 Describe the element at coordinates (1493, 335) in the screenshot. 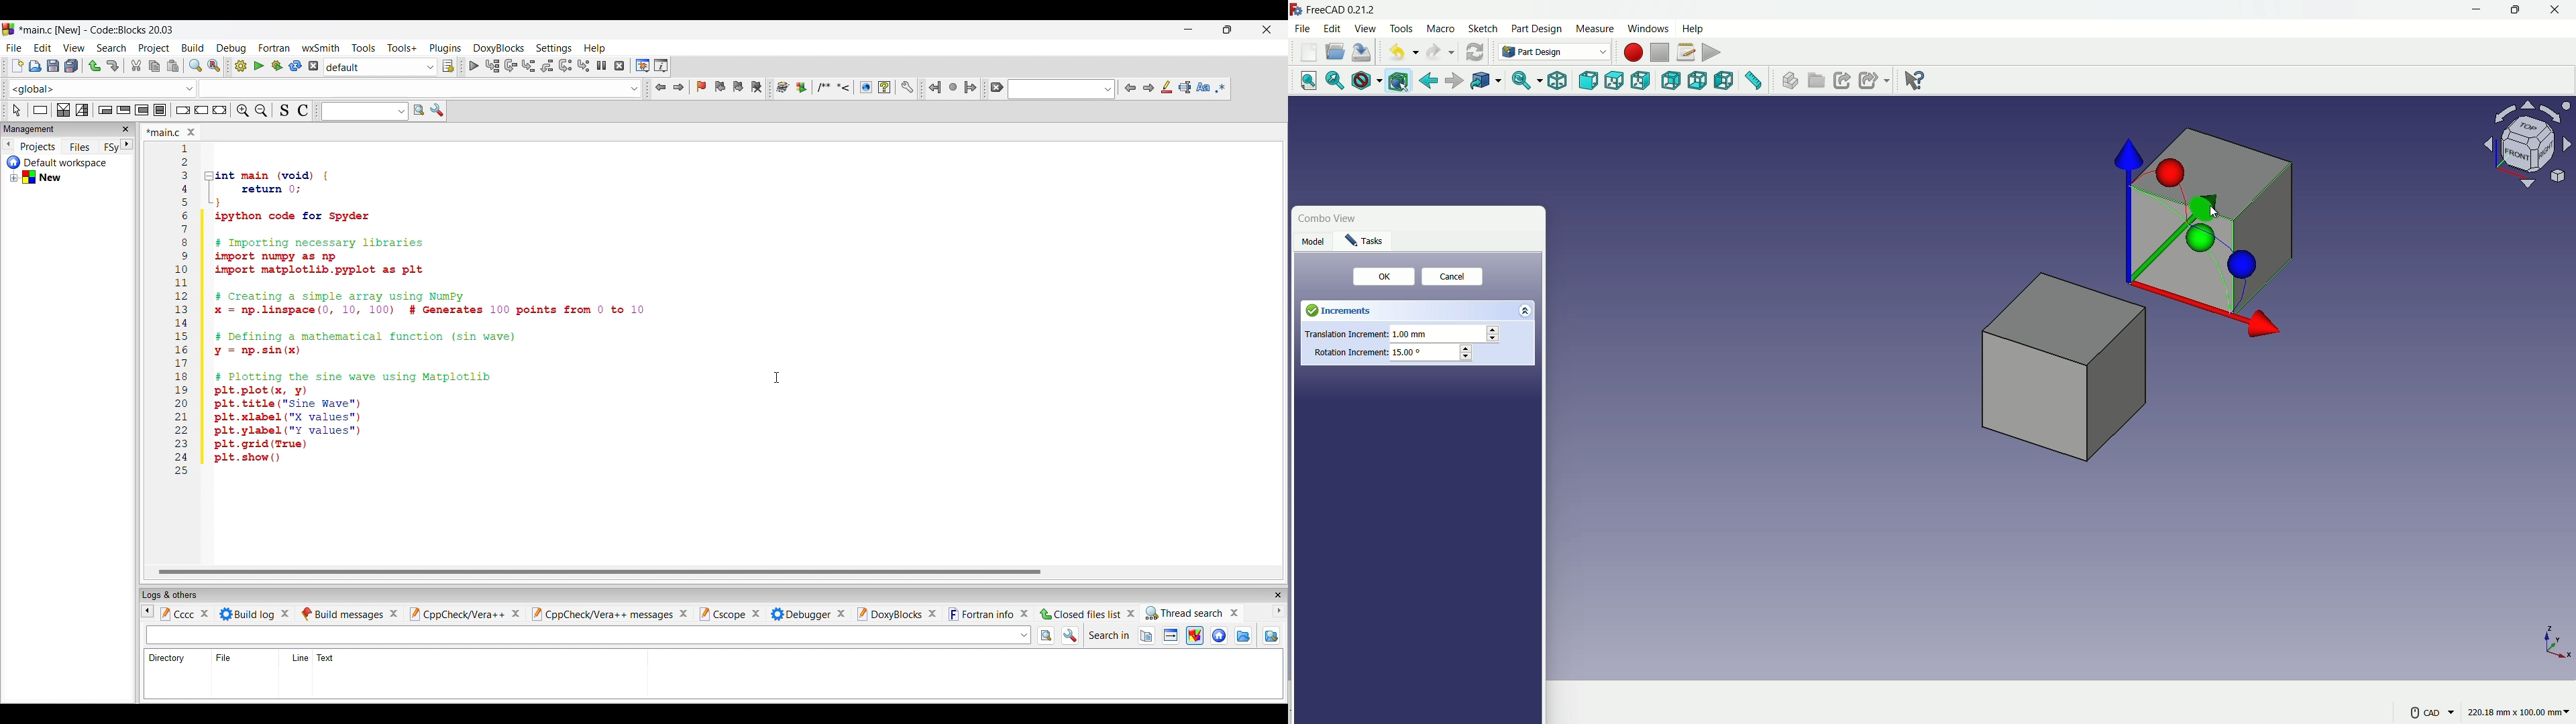

I see `stepper button` at that location.